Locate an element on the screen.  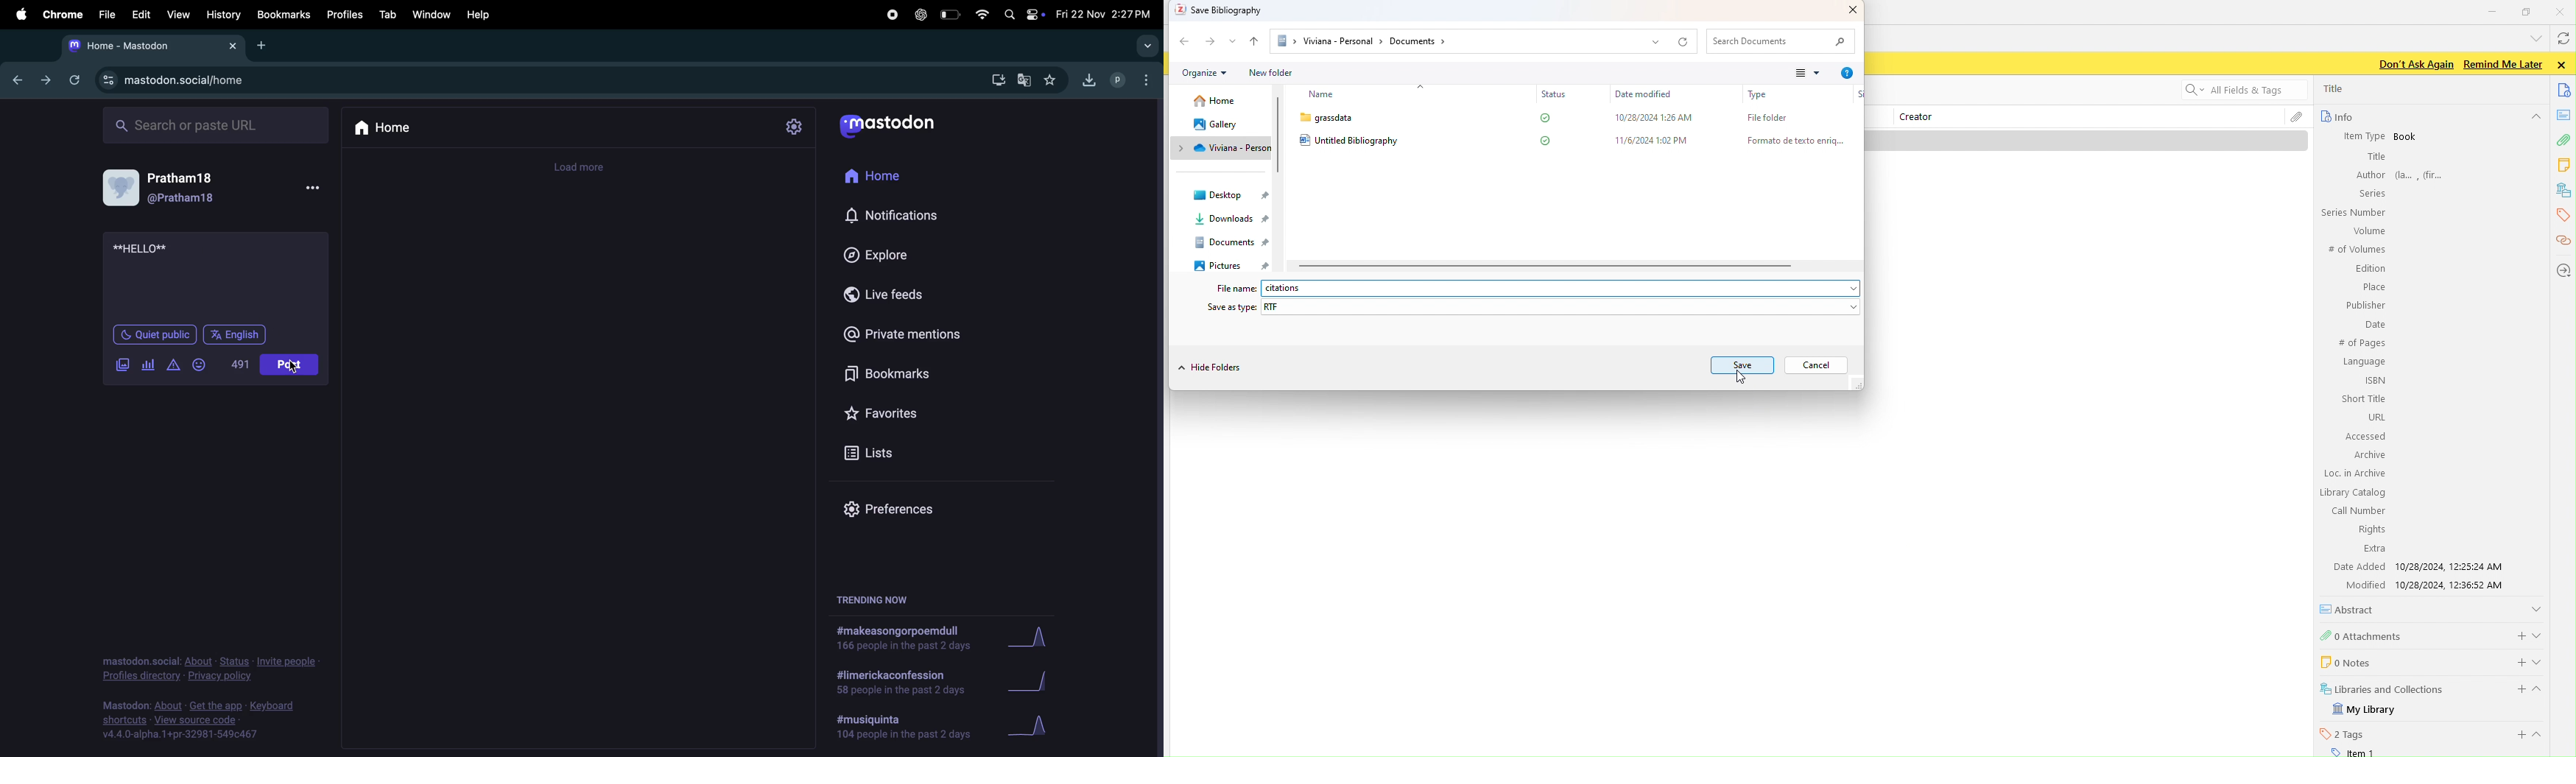
Desktop is located at coordinates (1235, 194).